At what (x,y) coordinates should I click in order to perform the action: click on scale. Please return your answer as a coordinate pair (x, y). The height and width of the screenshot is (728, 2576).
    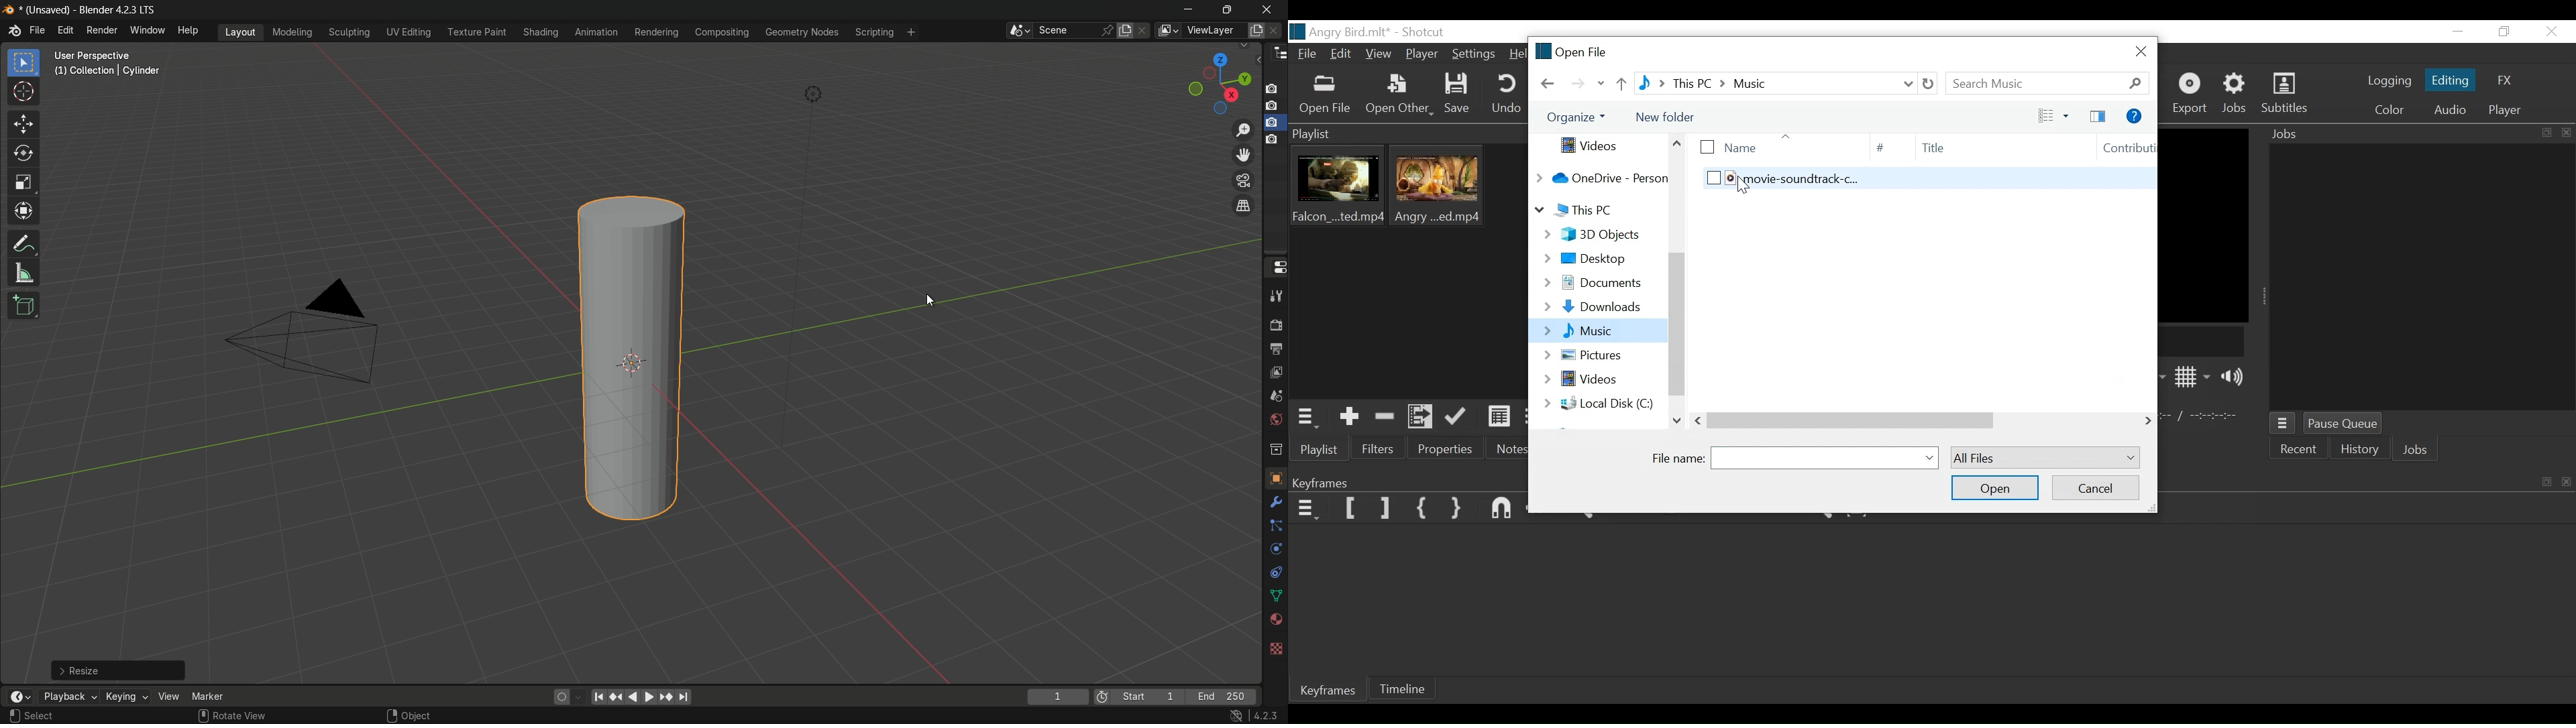
    Looking at the image, I should click on (23, 184).